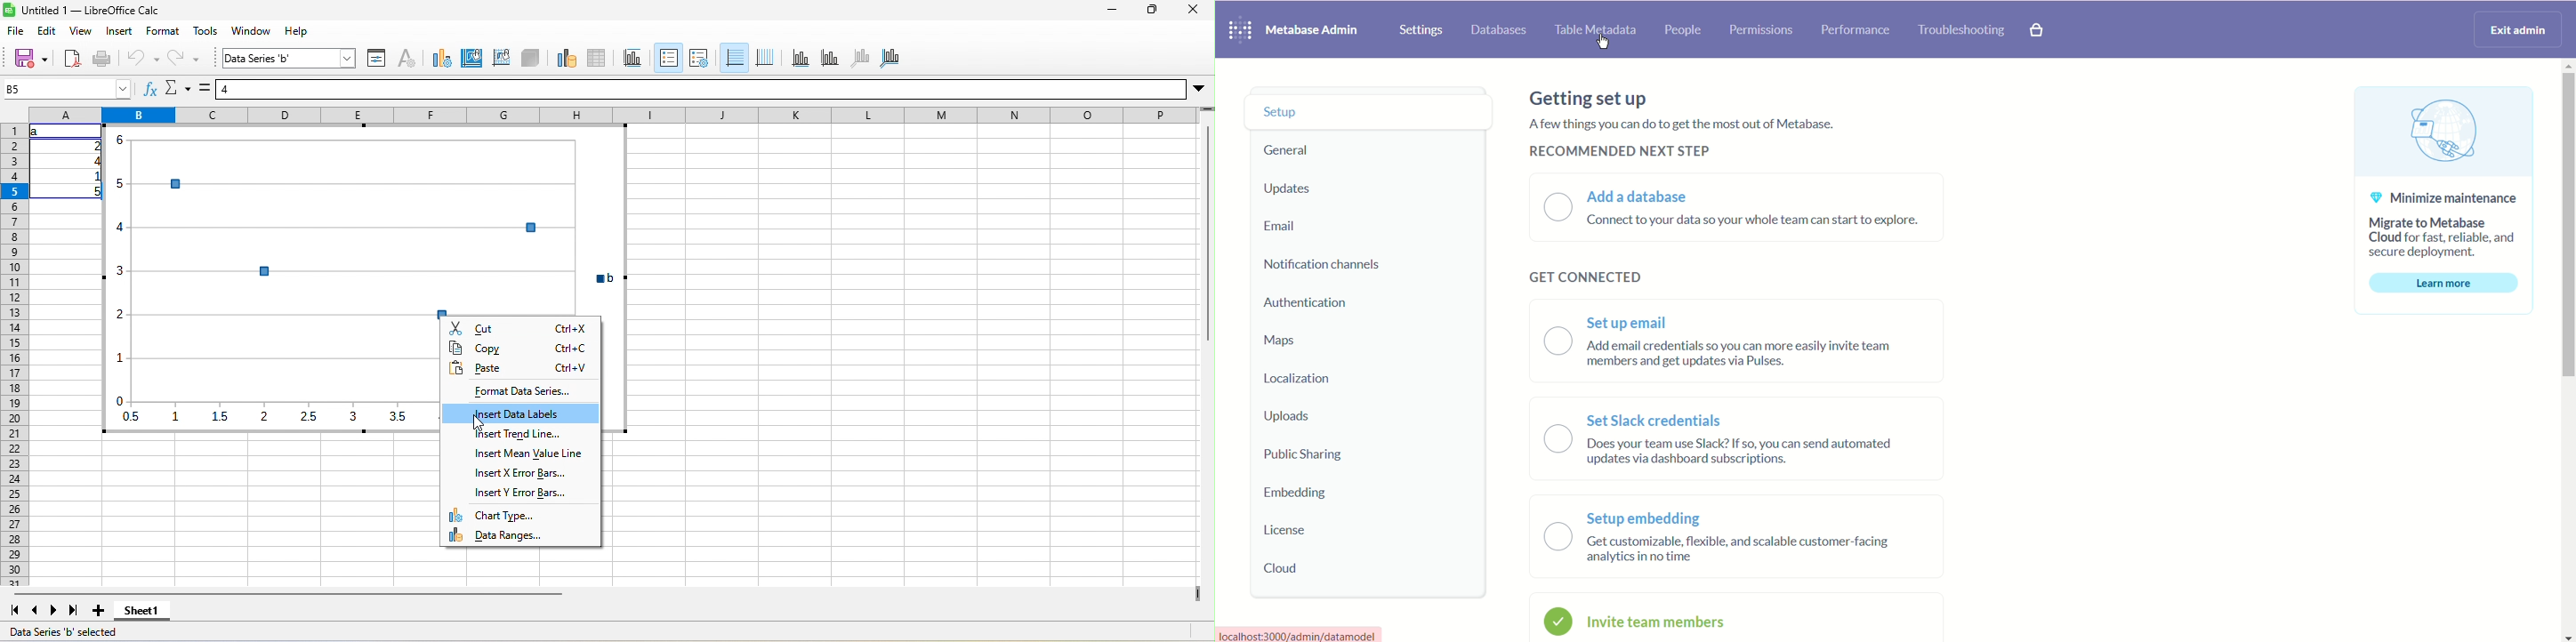  Describe the element at coordinates (861, 60) in the screenshot. I see `z axis` at that location.